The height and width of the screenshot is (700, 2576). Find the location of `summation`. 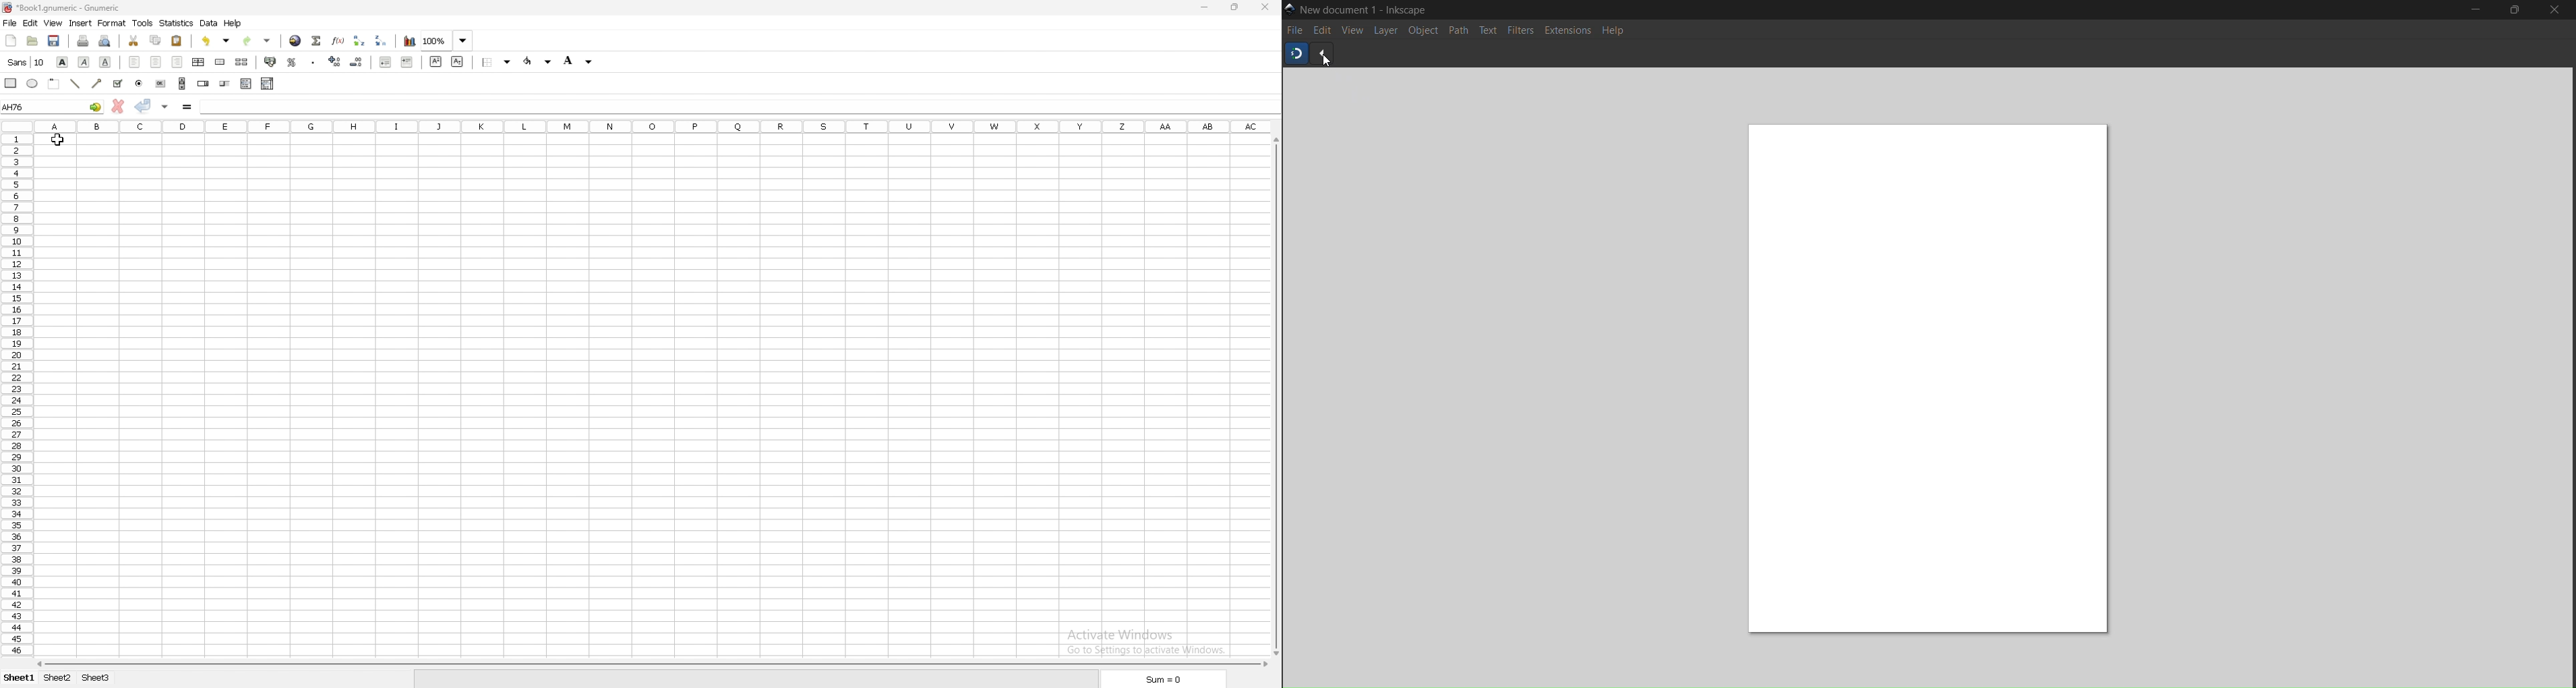

summation is located at coordinates (316, 41).